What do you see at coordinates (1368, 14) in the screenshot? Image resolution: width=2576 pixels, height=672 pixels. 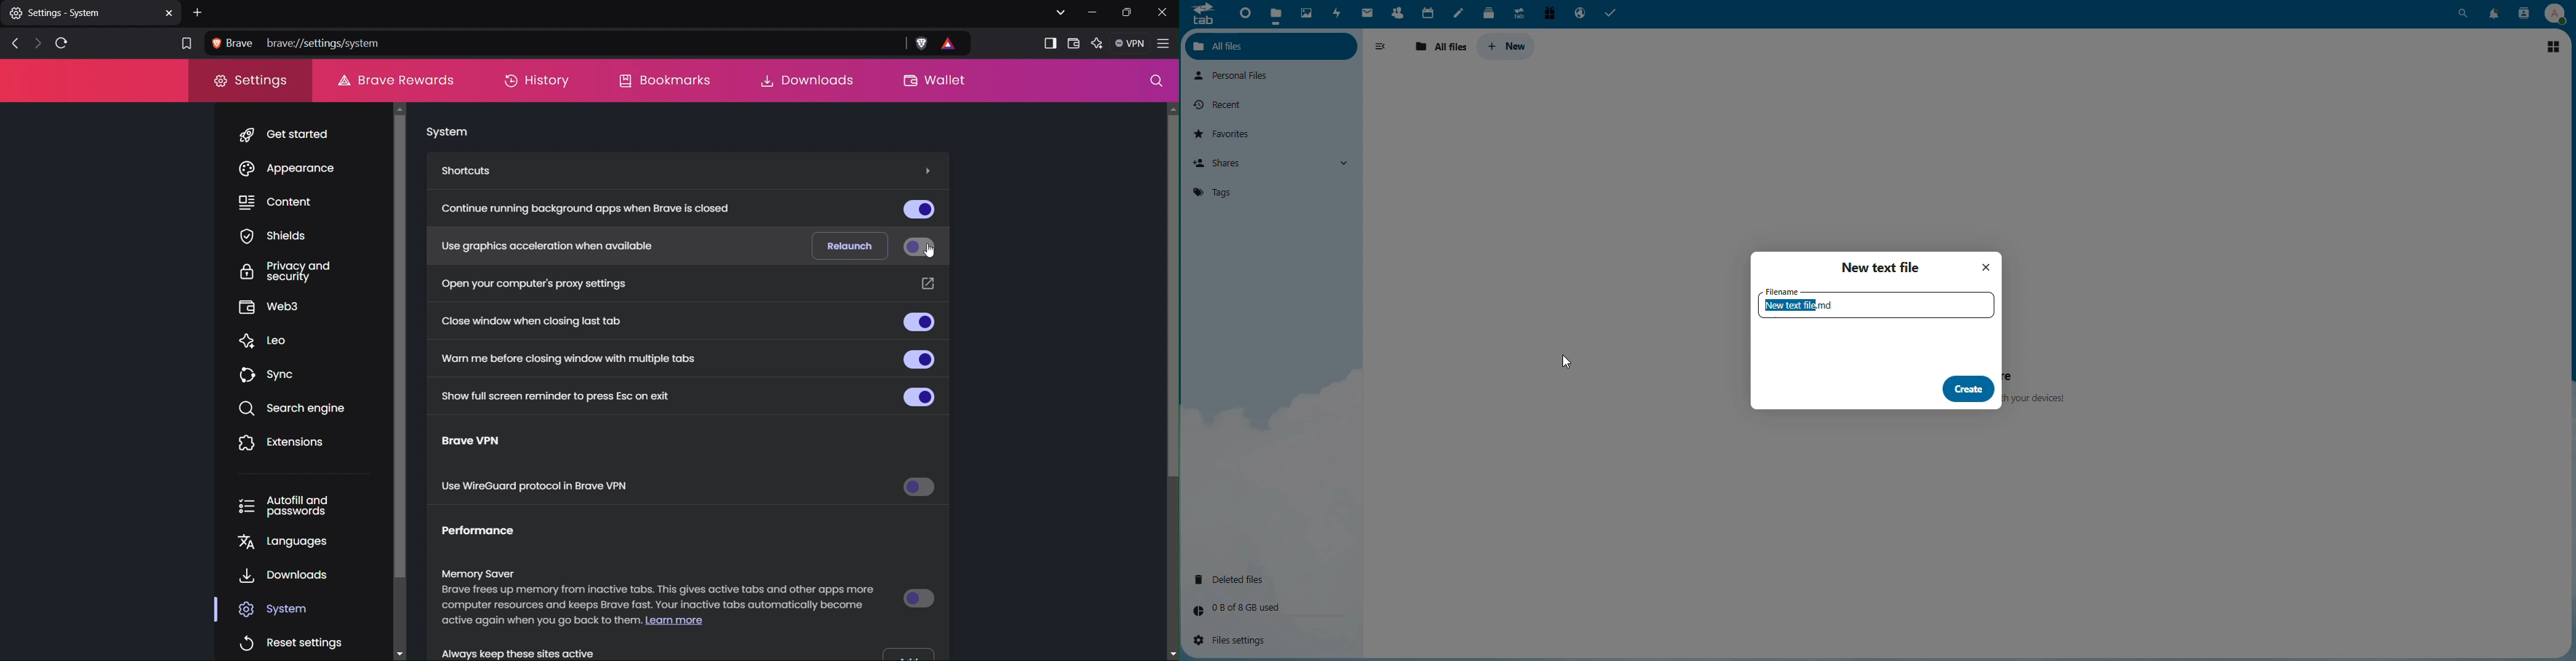 I see `Mail` at bounding box center [1368, 14].